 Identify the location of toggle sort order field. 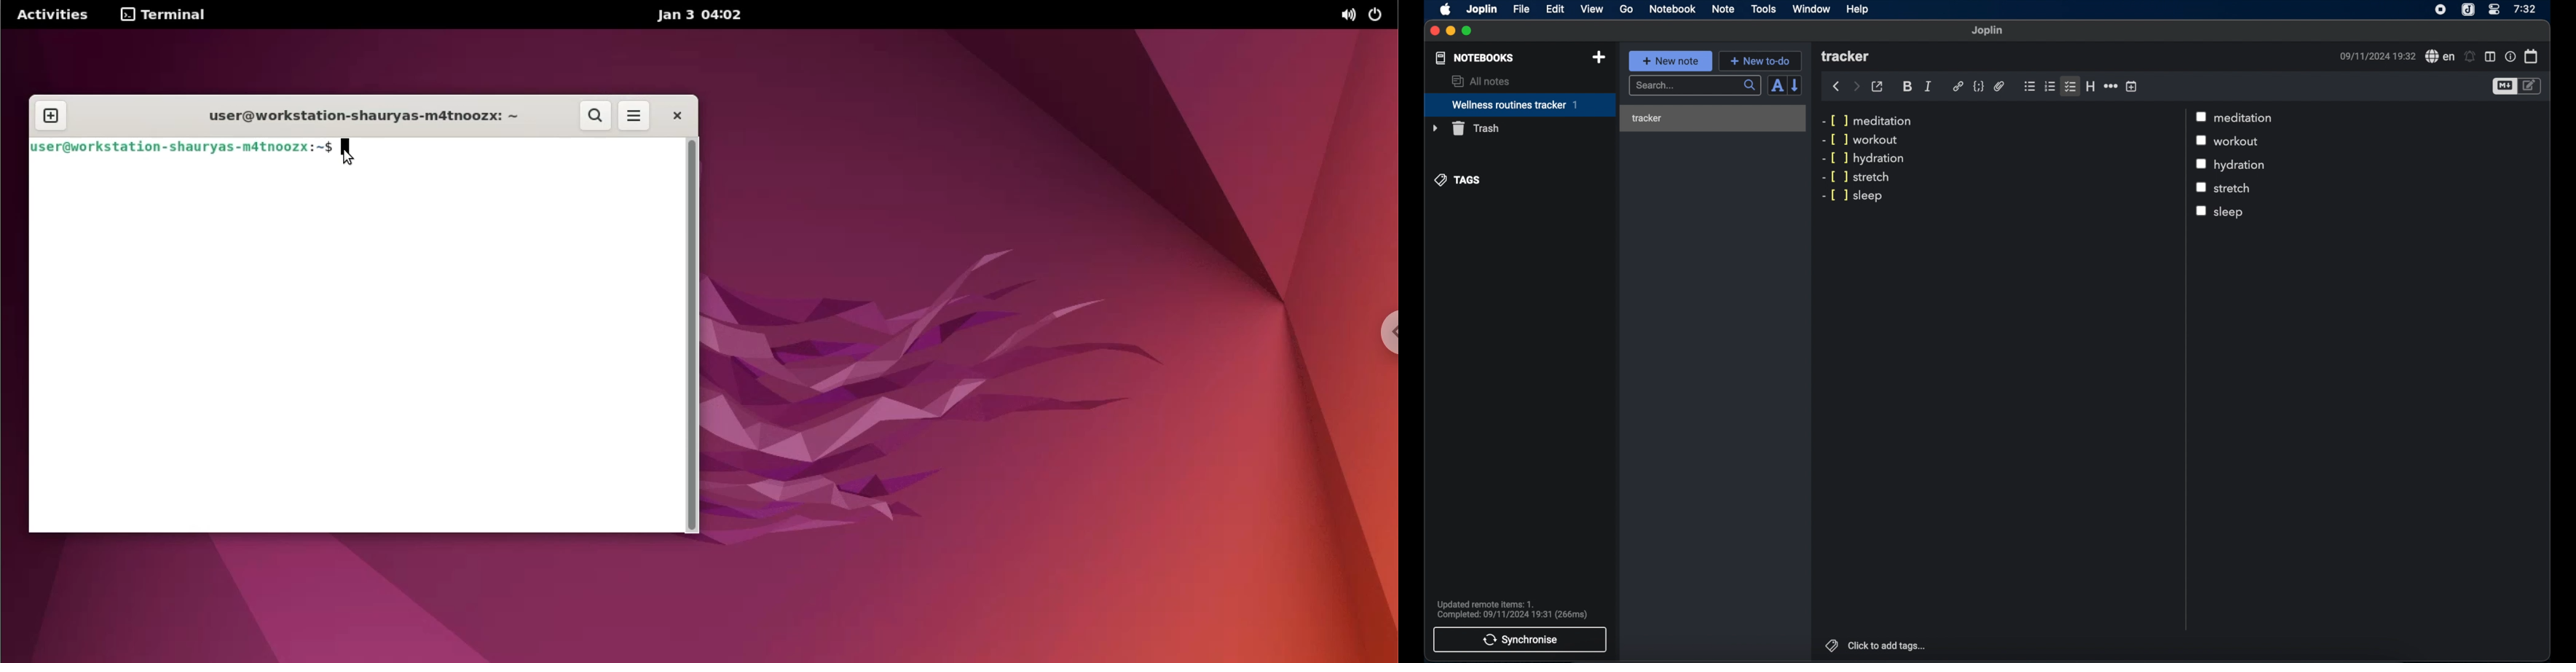
(1777, 85).